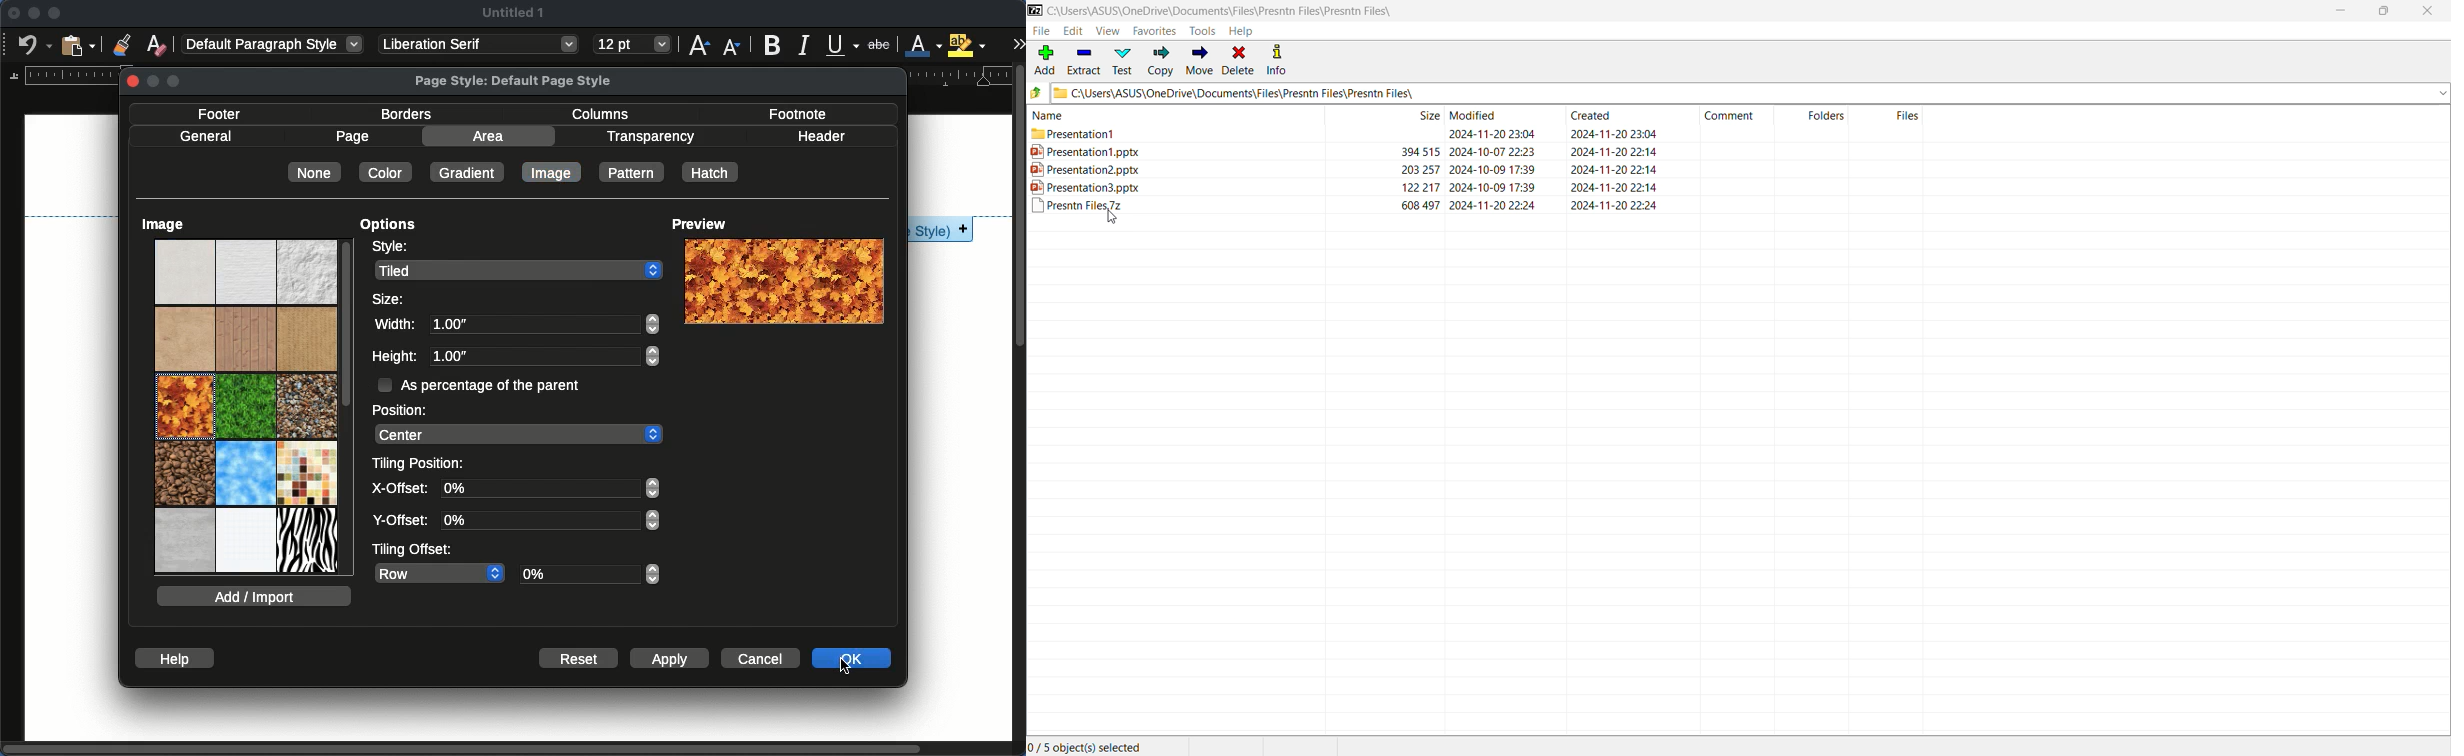 The image size is (2464, 756). Describe the element at coordinates (465, 171) in the screenshot. I see `gradient` at that location.